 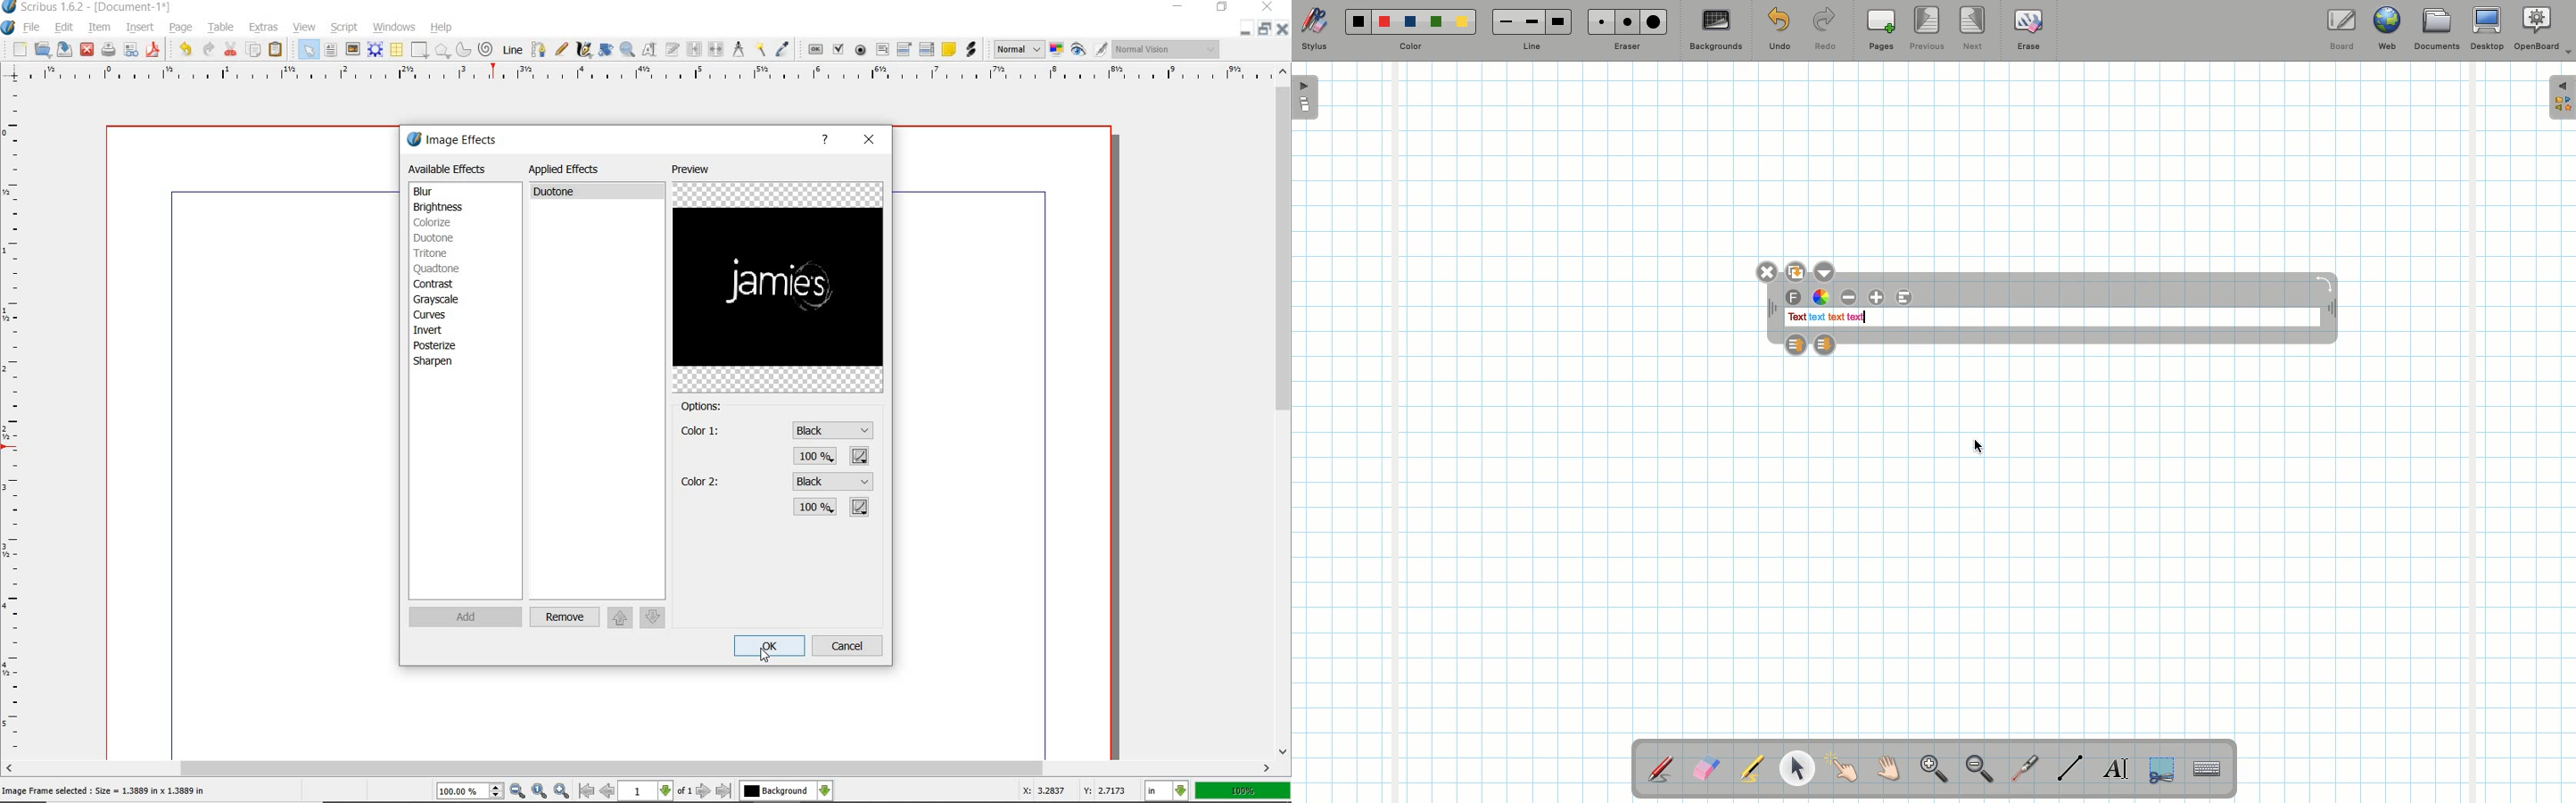 What do you see at coordinates (344, 27) in the screenshot?
I see `script` at bounding box center [344, 27].